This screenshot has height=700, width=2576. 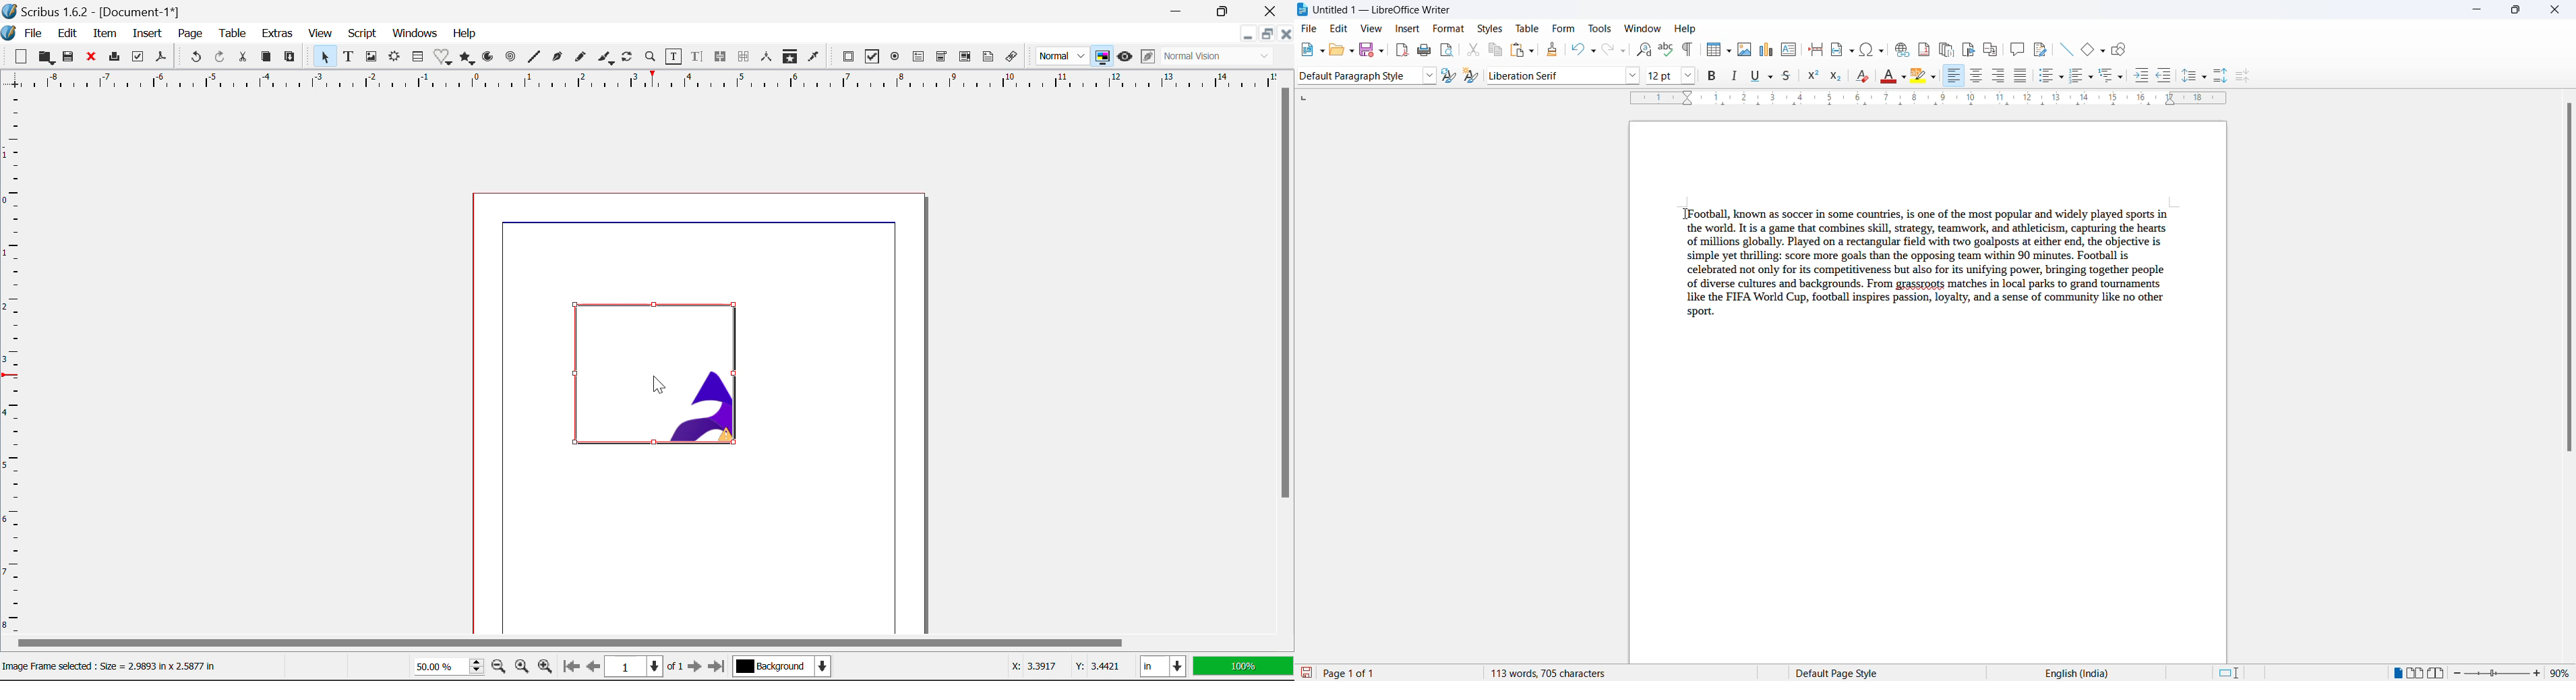 What do you see at coordinates (1348, 49) in the screenshot?
I see `open options` at bounding box center [1348, 49].